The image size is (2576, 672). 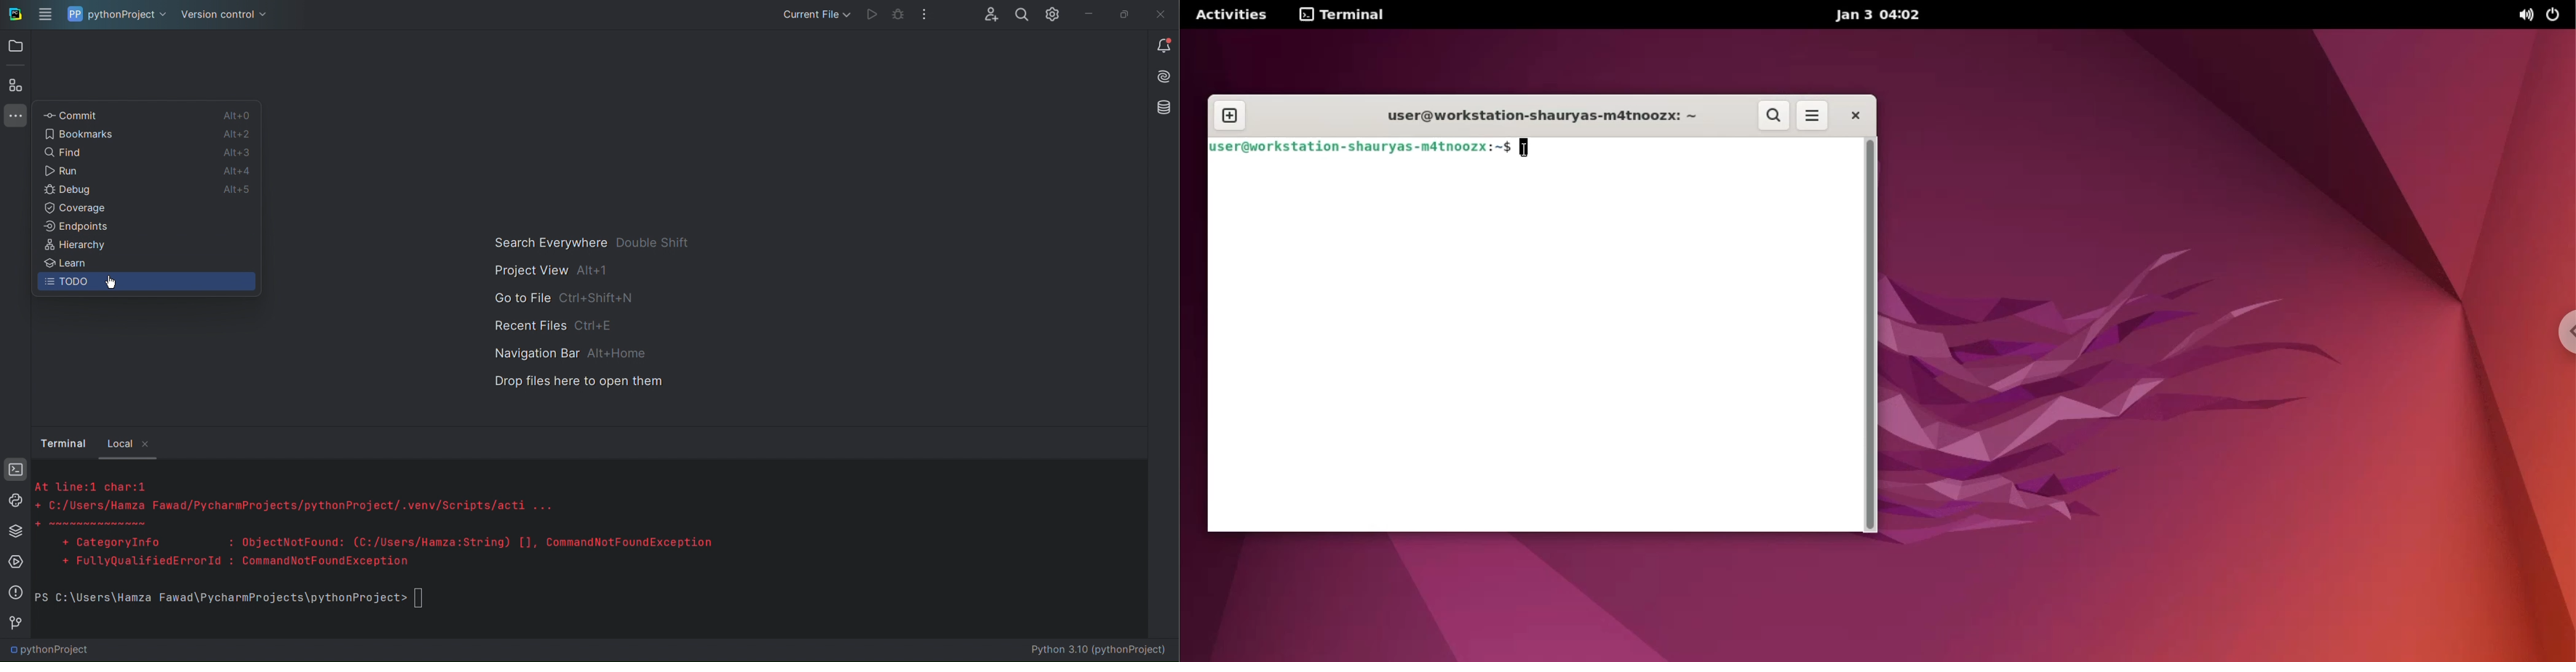 I want to click on terminal, so click(x=1346, y=16).